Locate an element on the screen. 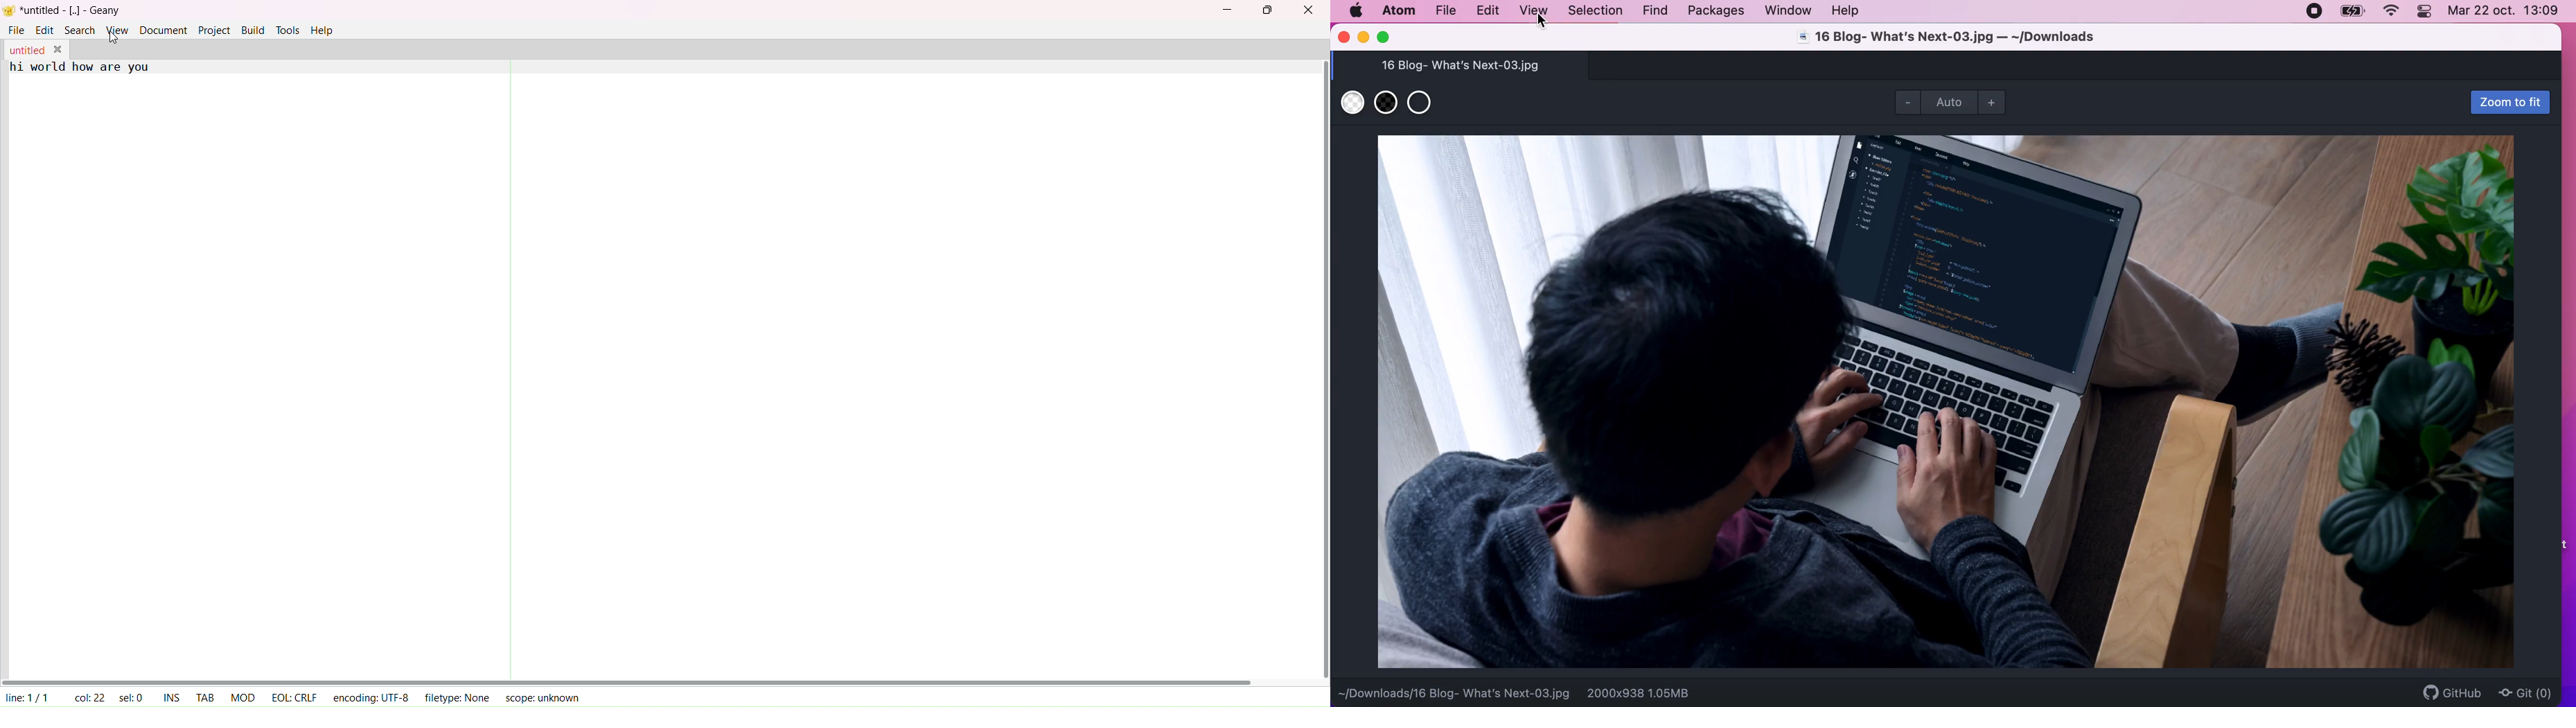 The image size is (2576, 728). close is located at coordinates (1343, 41).